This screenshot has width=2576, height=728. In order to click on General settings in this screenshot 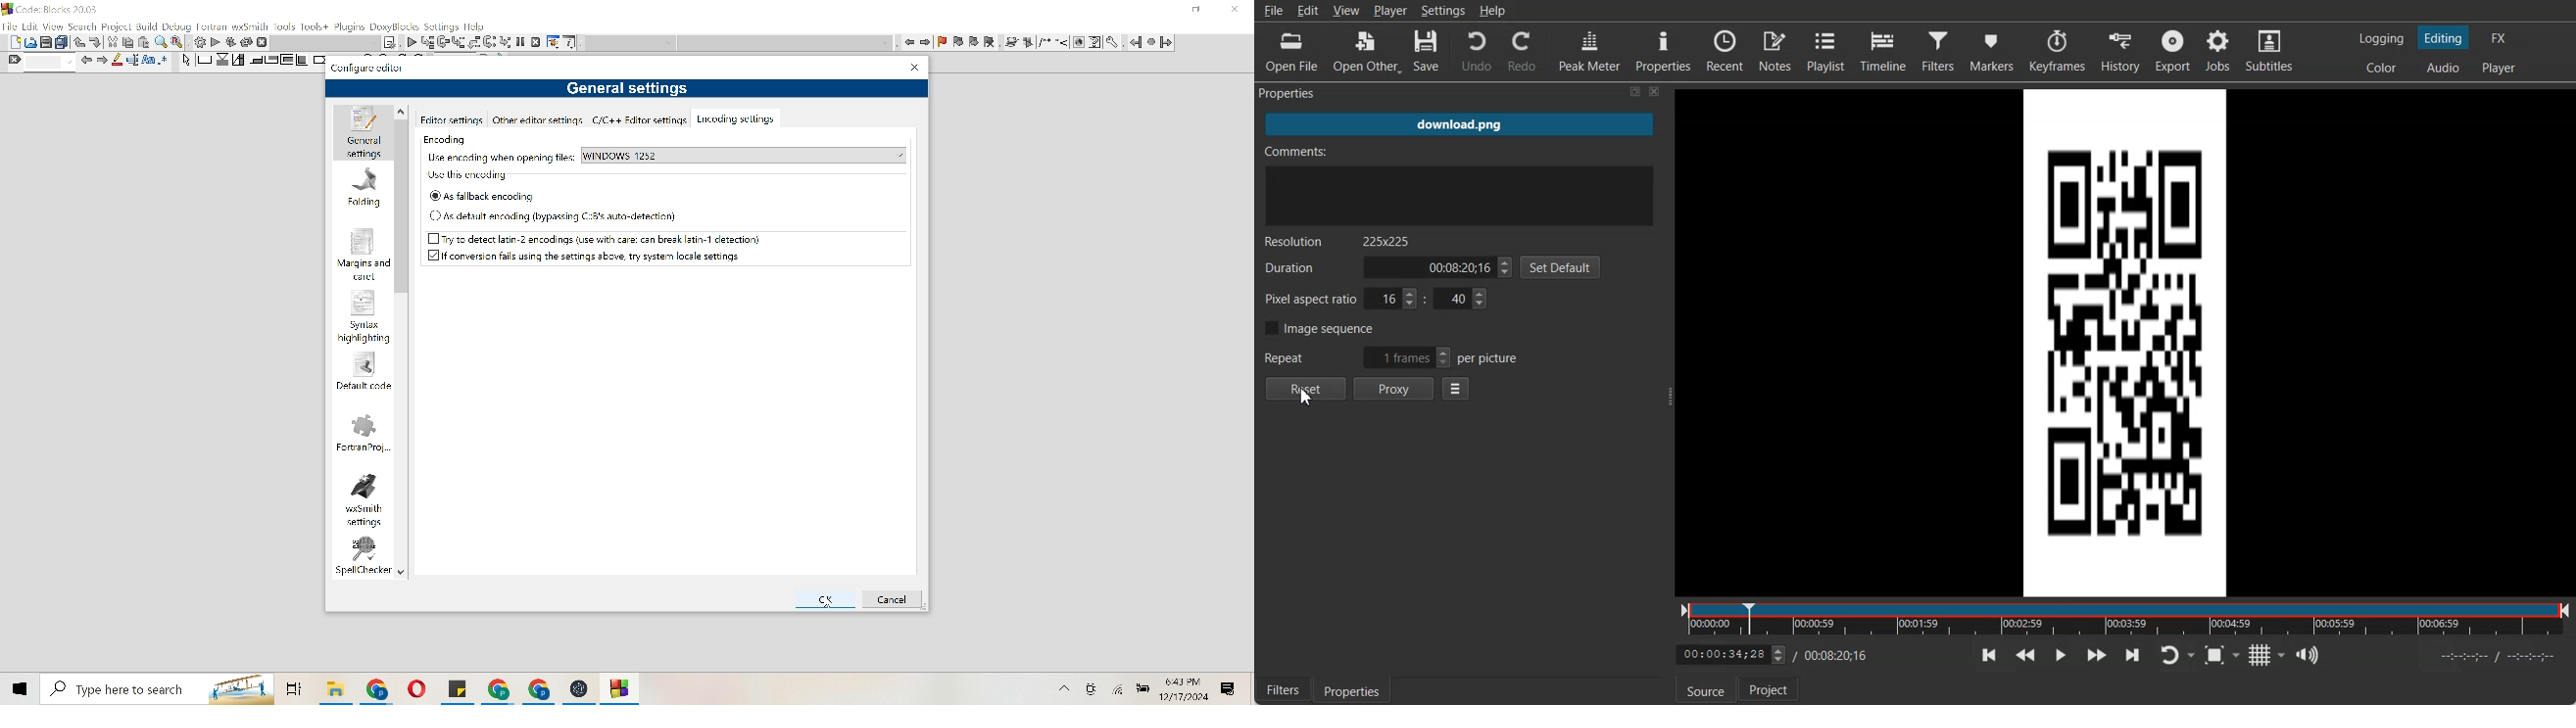, I will do `click(631, 89)`.